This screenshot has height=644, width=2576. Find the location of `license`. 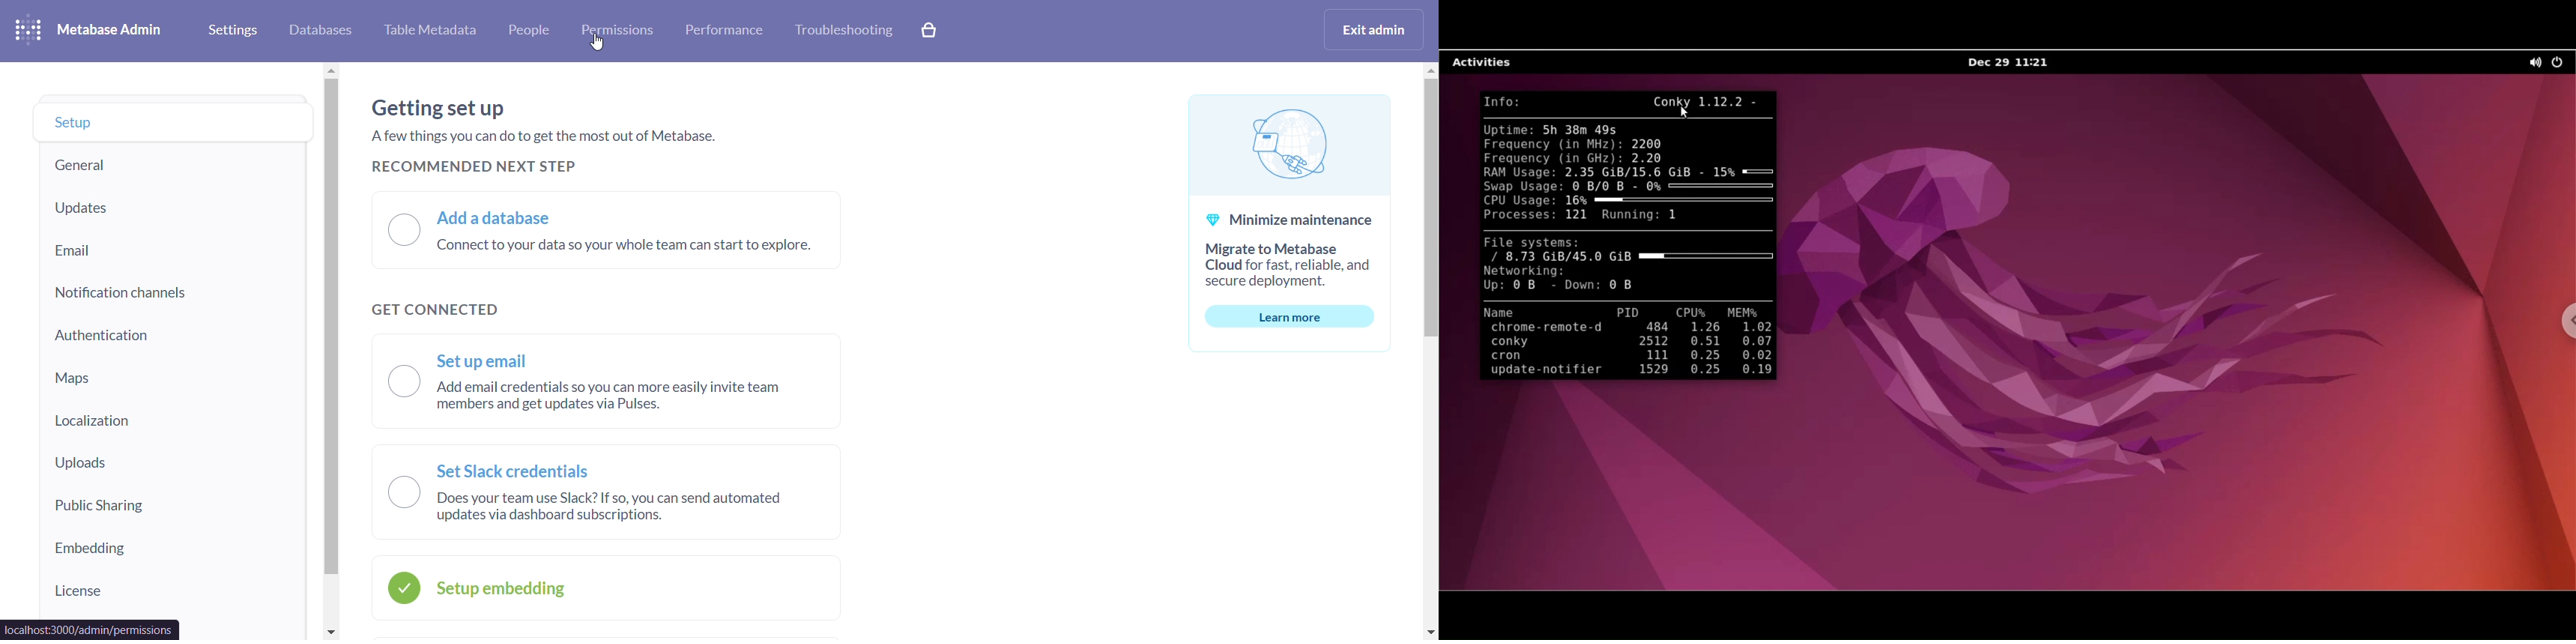

license is located at coordinates (171, 597).